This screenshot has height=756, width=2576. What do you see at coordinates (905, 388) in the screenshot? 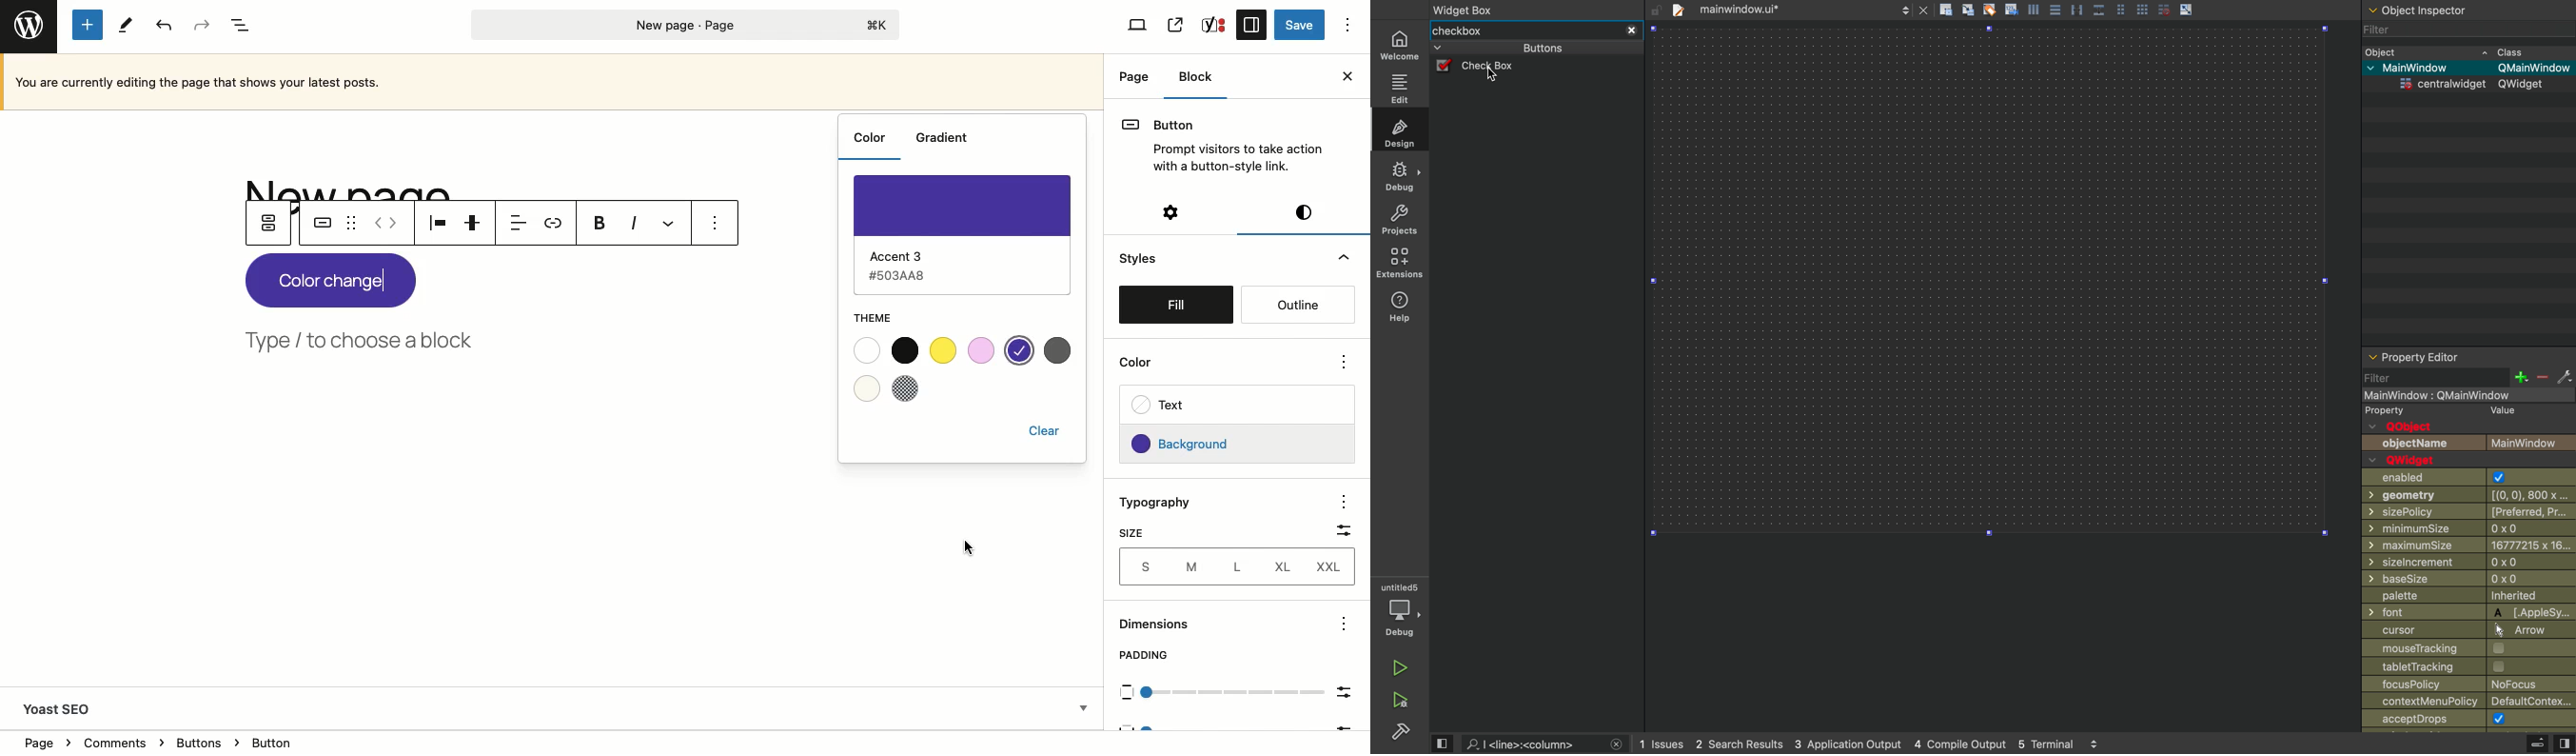
I see `Checkered` at bounding box center [905, 388].